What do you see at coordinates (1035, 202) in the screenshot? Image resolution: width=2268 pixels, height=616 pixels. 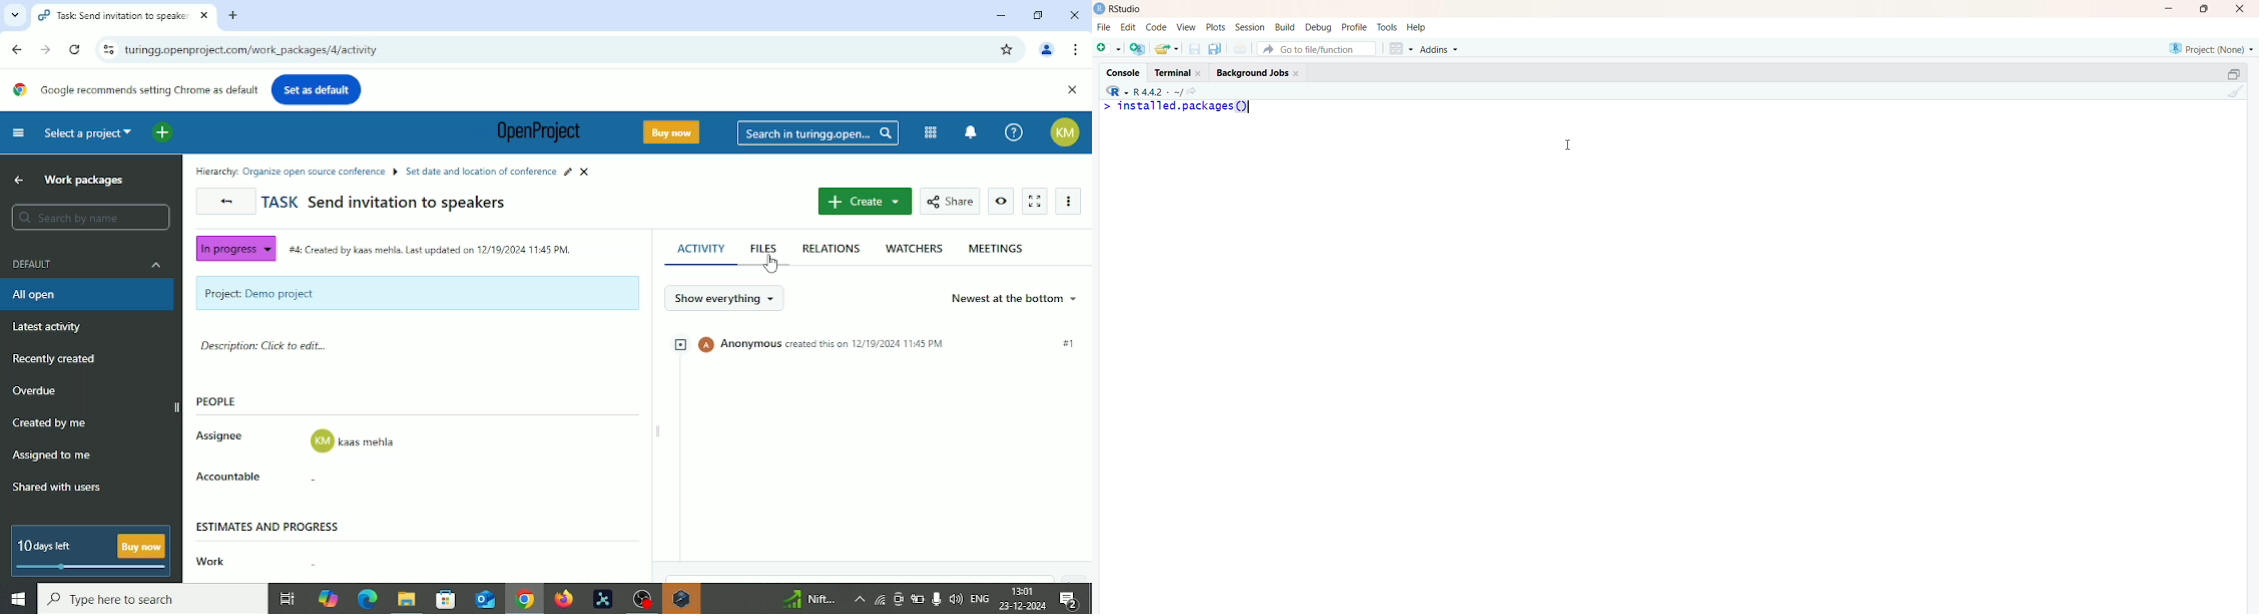 I see `Activate zen mode` at bounding box center [1035, 202].